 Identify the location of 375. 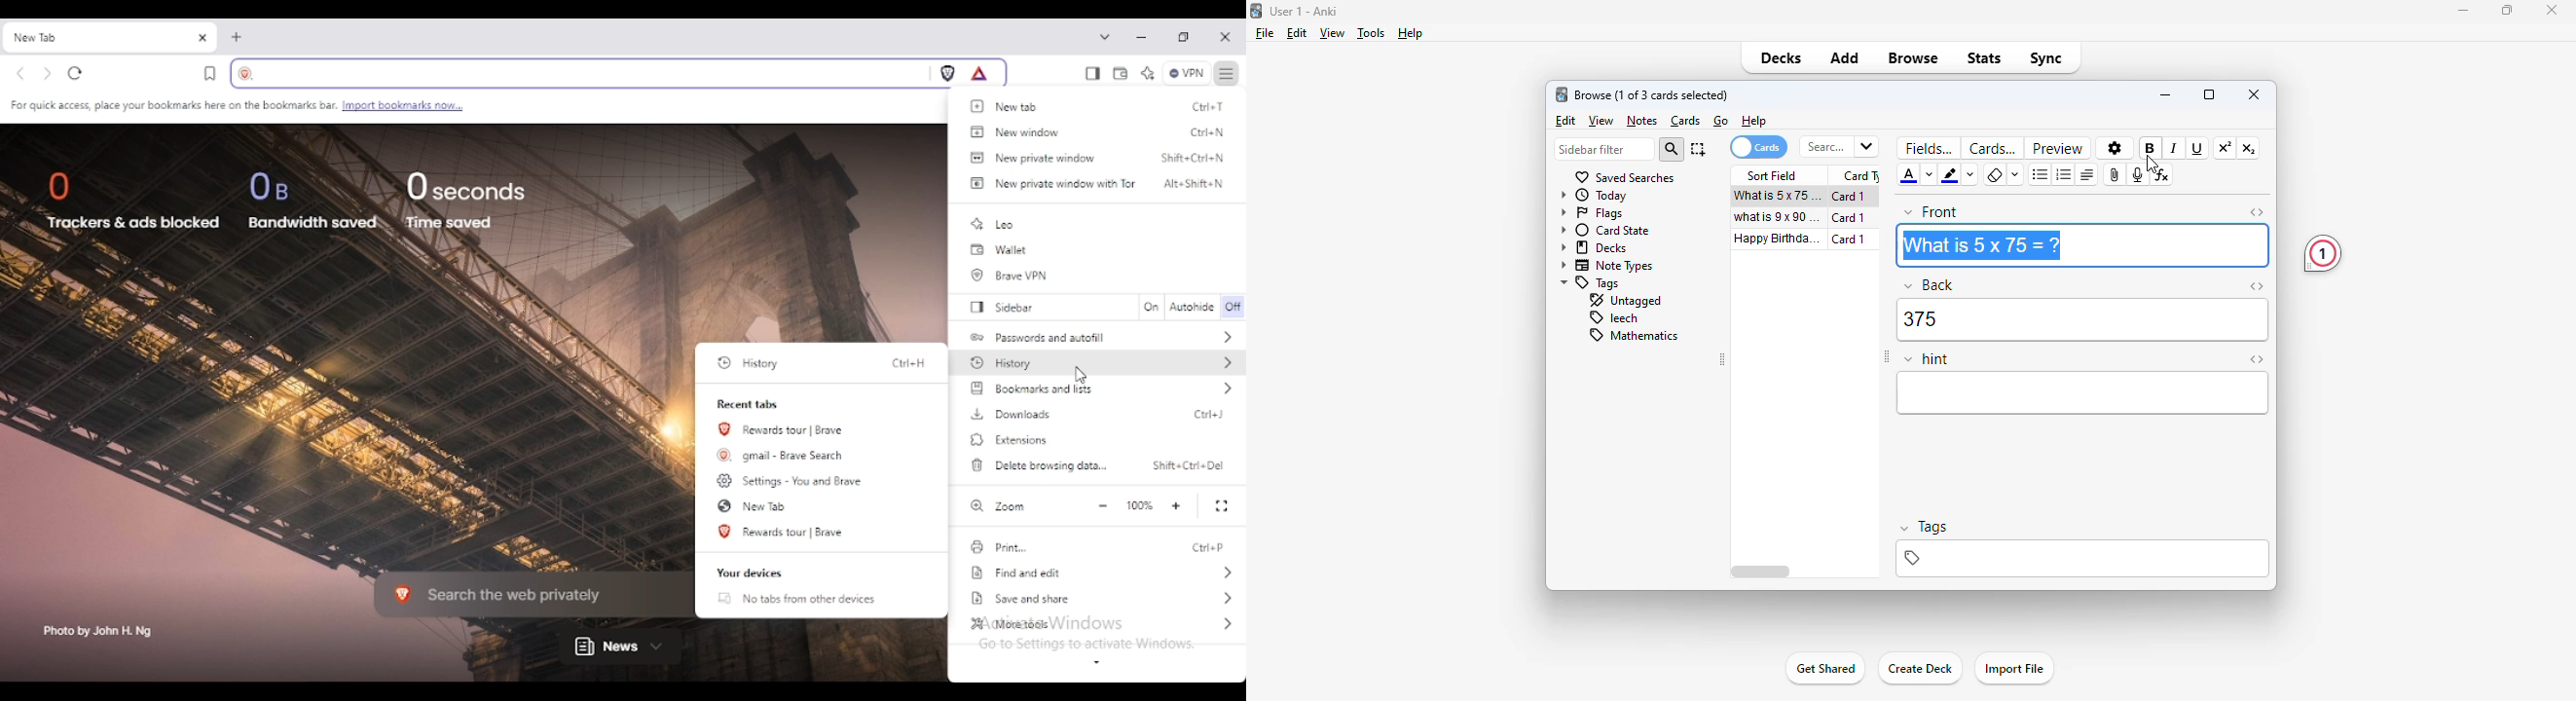
(2082, 320).